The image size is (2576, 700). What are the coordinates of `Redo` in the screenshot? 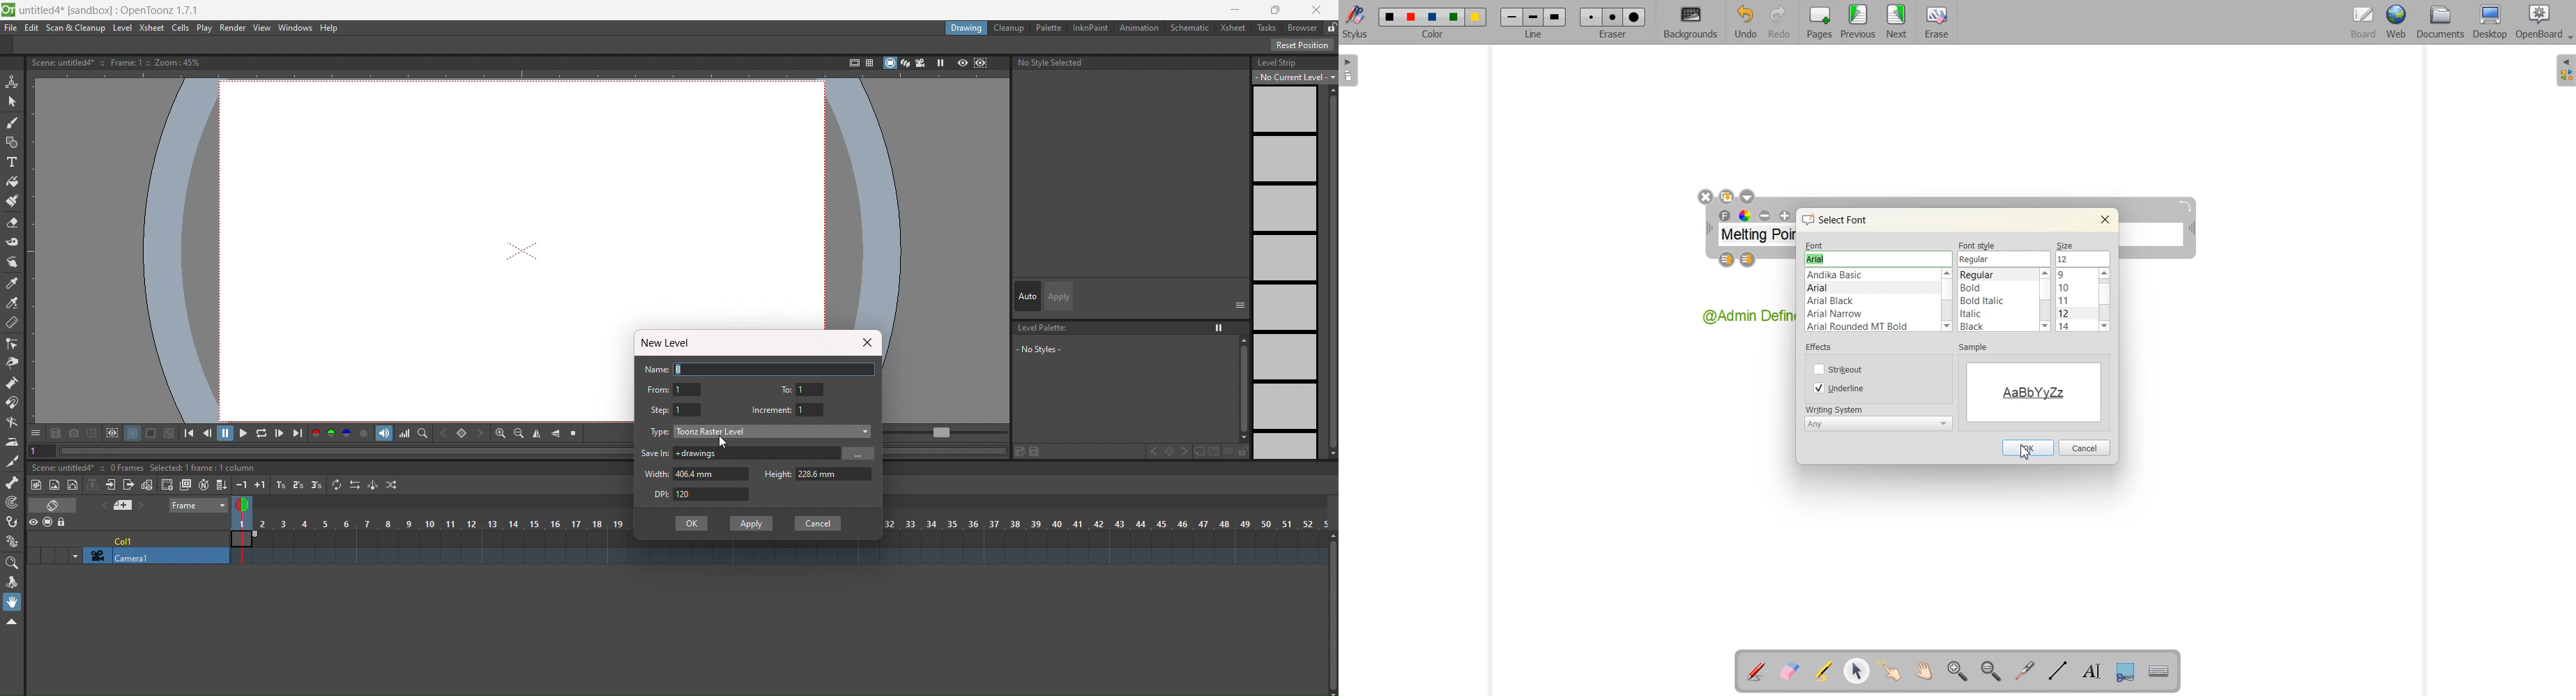 It's located at (1779, 22).